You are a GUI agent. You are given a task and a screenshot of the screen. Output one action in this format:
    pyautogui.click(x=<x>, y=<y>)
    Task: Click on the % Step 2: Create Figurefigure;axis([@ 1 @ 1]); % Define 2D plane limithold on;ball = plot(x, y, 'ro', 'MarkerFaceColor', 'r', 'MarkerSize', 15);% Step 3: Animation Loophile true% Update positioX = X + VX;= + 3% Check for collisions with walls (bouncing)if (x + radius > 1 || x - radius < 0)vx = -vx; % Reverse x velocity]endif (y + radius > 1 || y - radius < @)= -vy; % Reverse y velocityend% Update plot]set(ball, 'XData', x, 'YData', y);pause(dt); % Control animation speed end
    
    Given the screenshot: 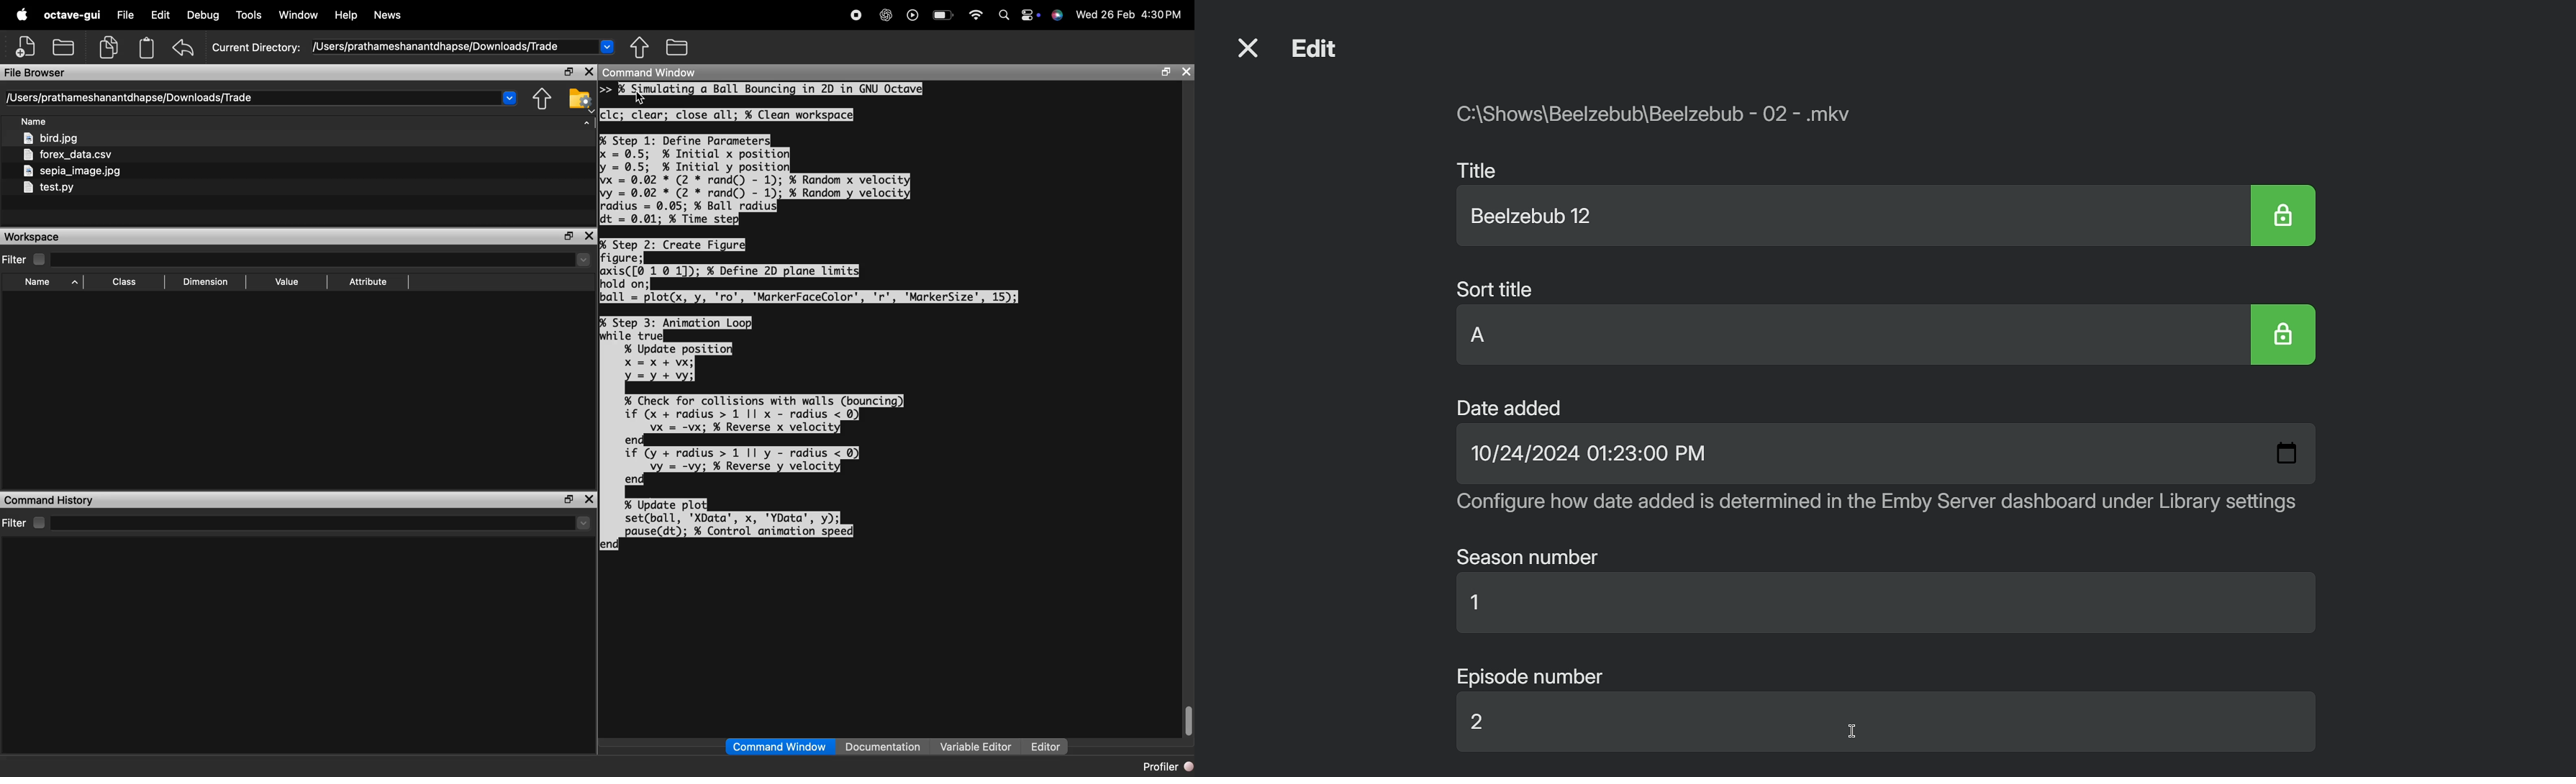 What is the action you would take?
    pyautogui.click(x=810, y=395)
    